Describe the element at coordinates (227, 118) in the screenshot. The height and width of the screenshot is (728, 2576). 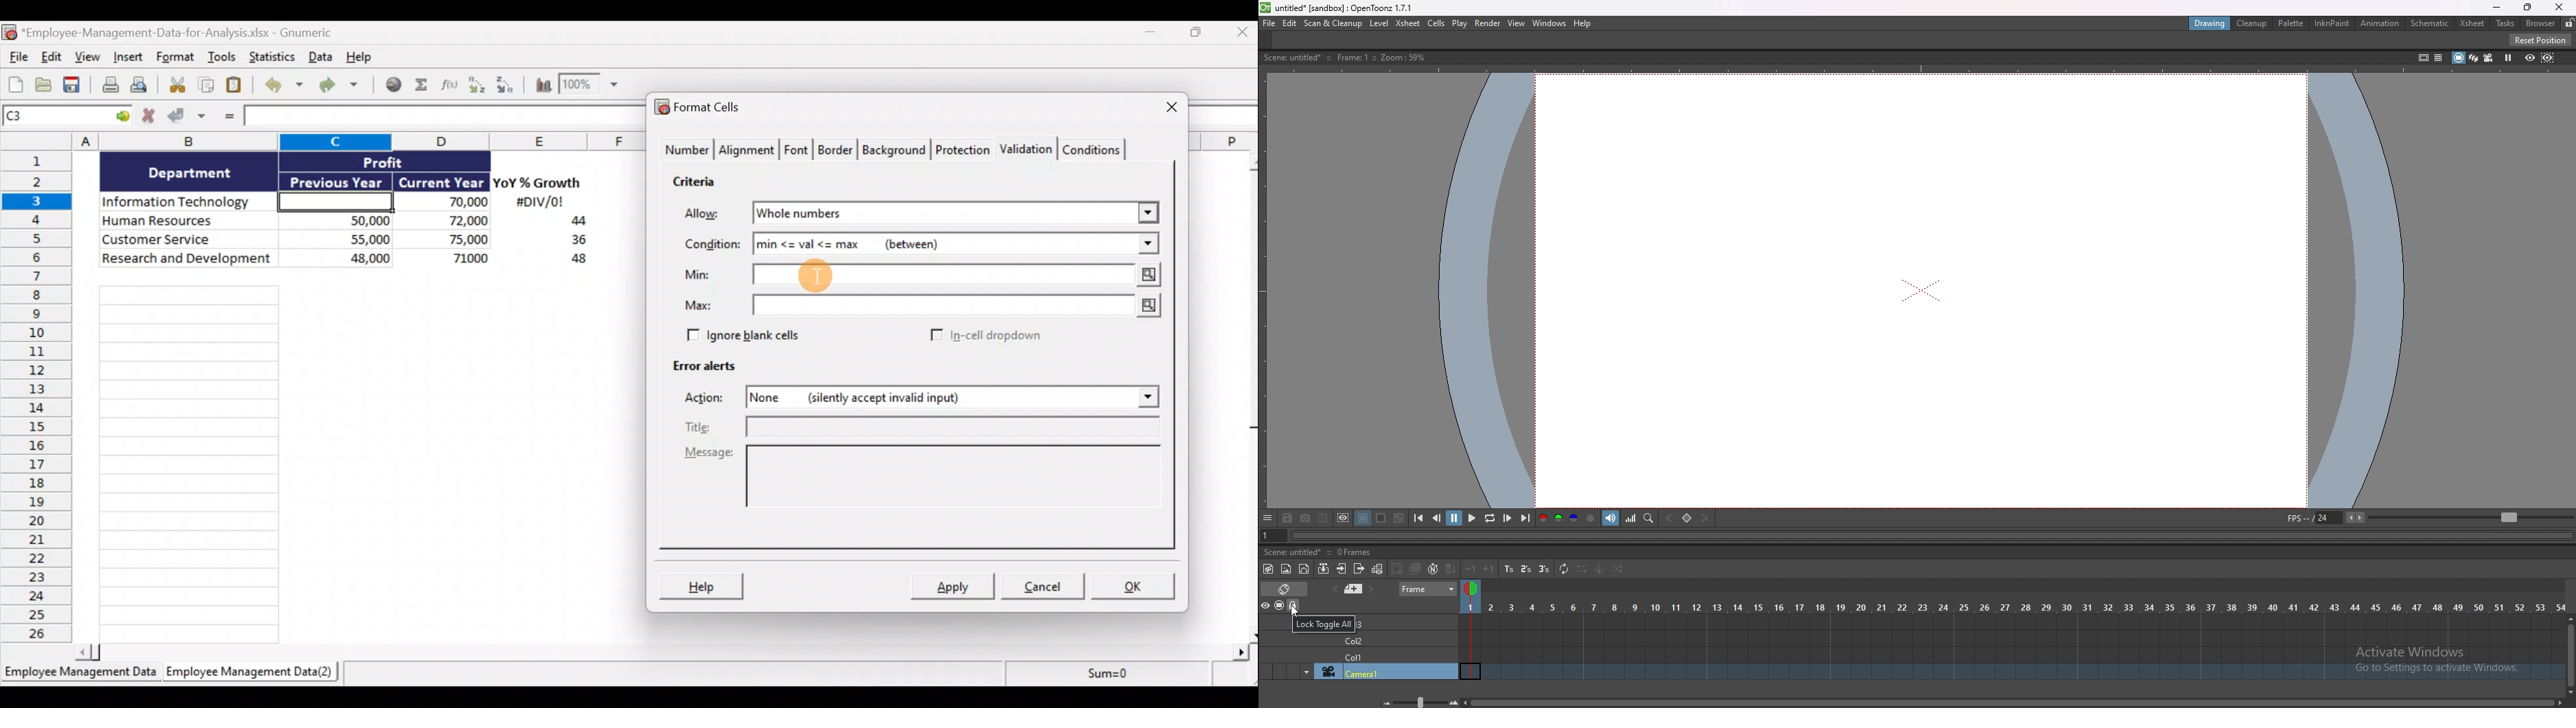
I see `Enter formula` at that location.